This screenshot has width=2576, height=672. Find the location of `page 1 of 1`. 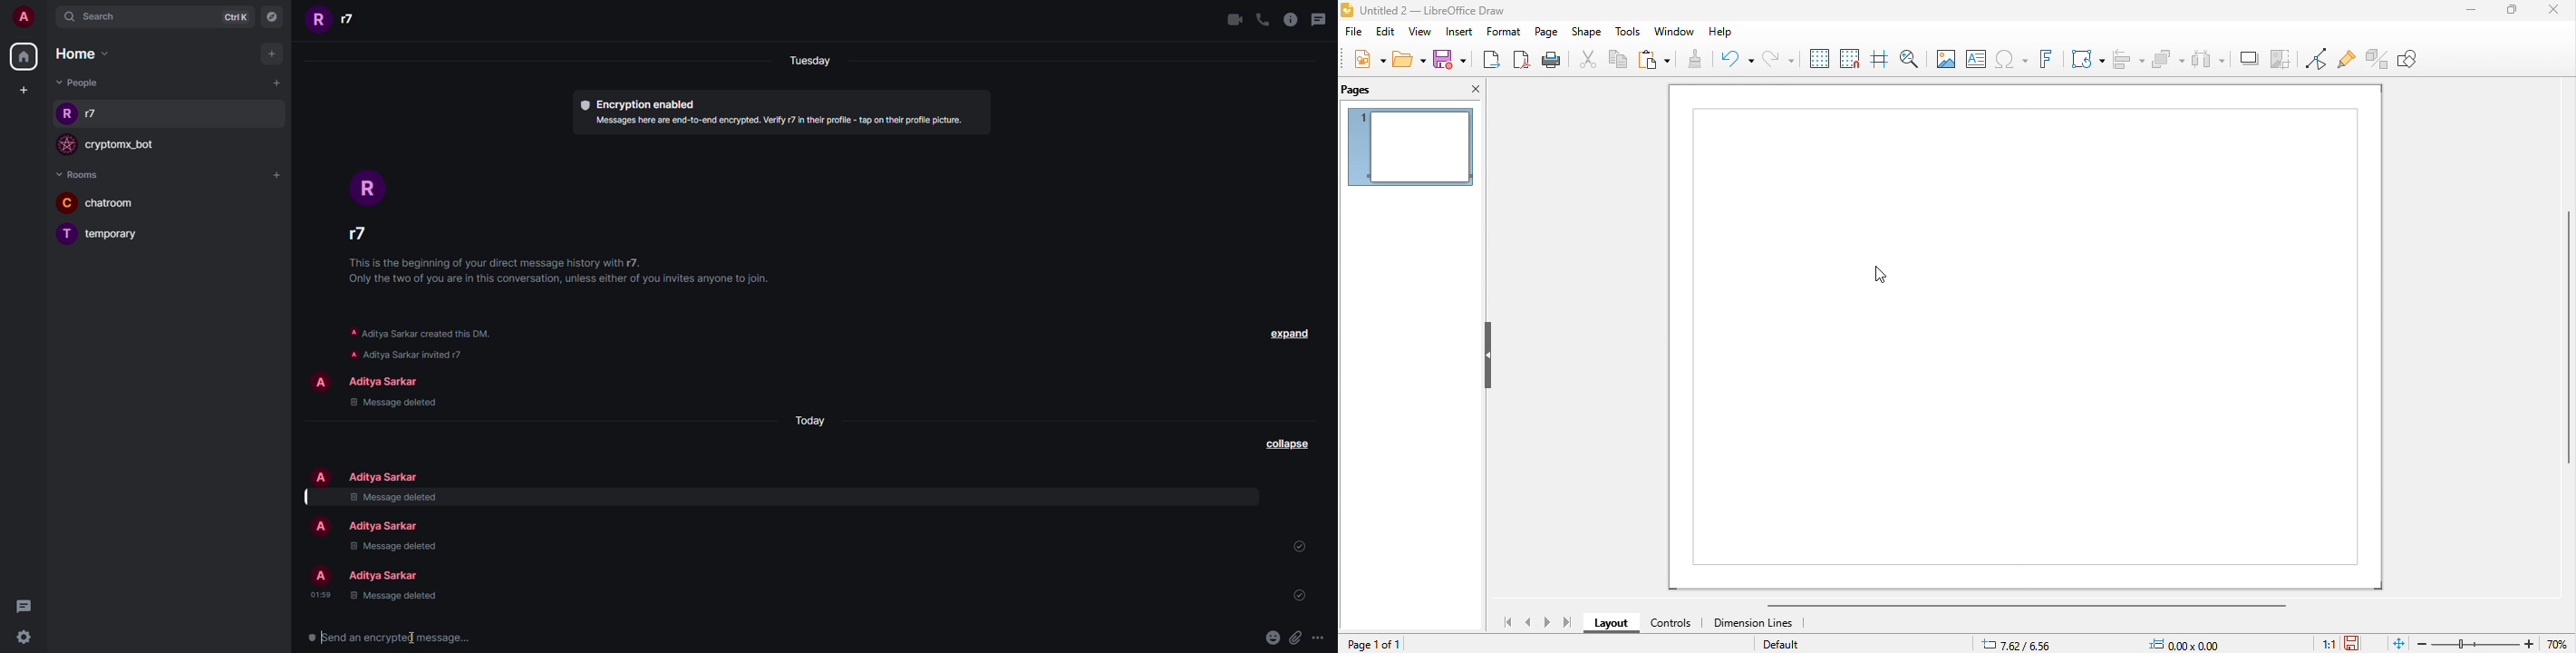

page 1 of 1 is located at coordinates (1378, 644).